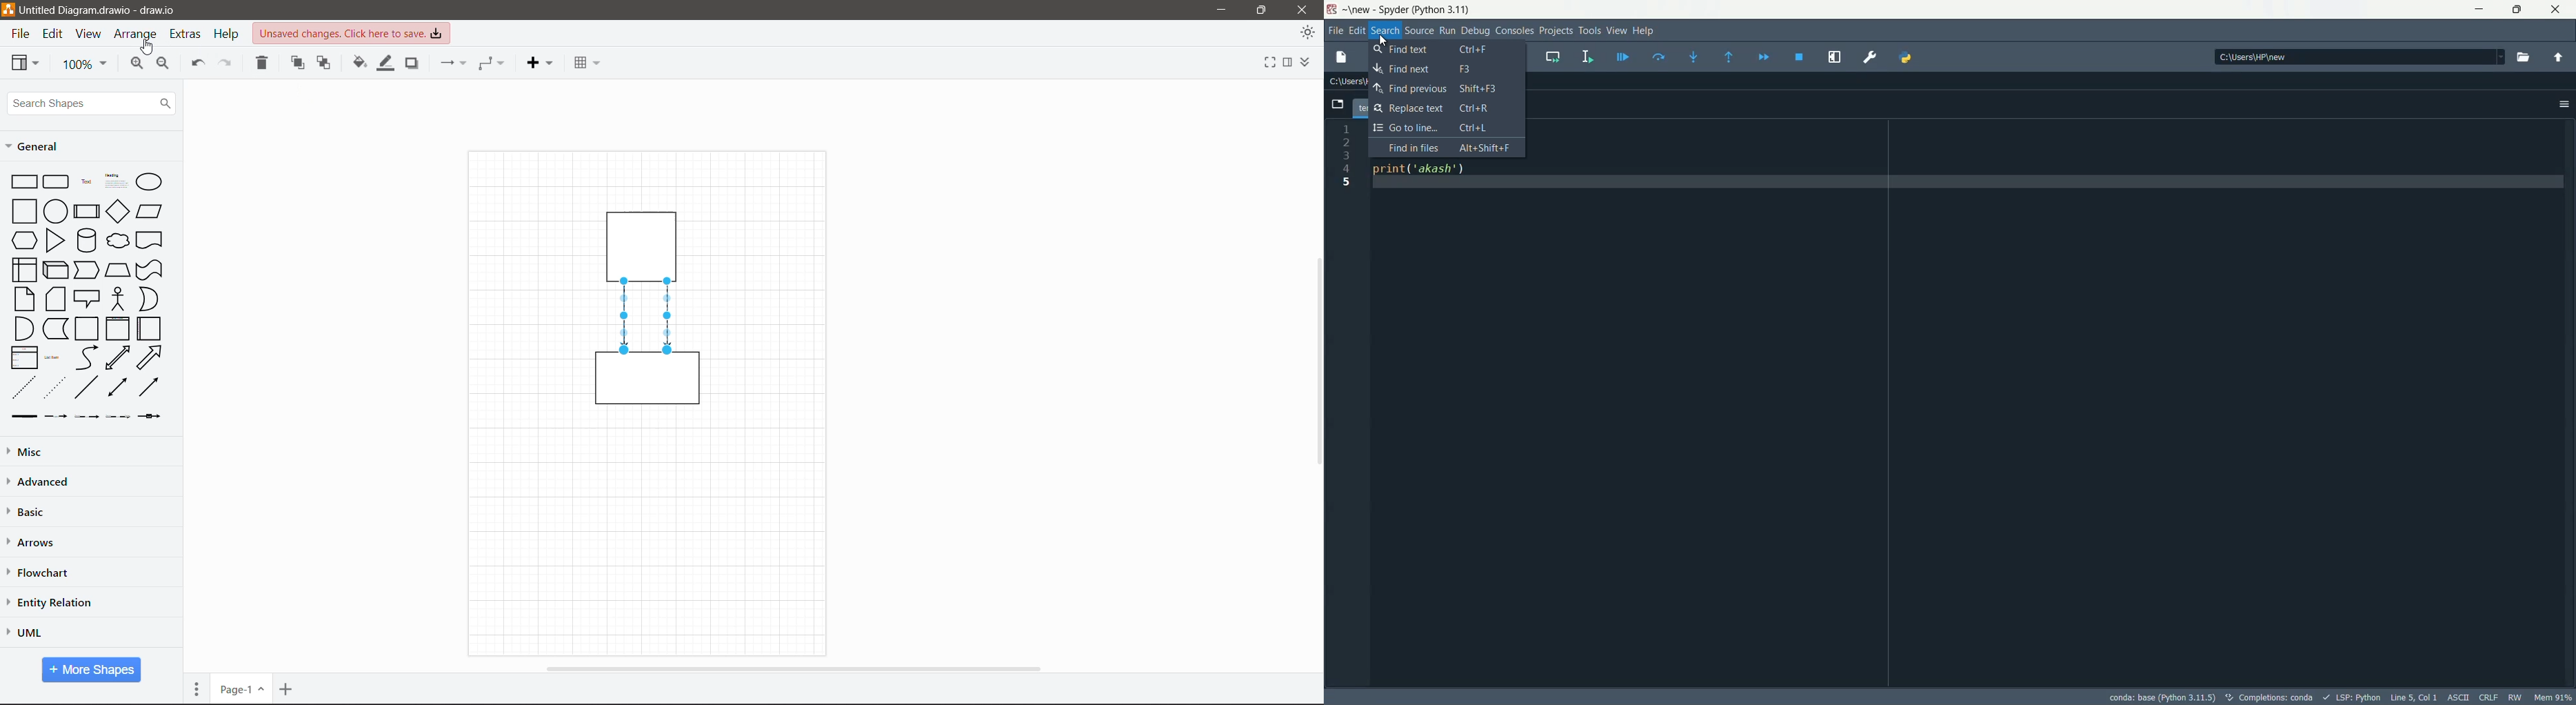 The height and width of the screenshot is (728, 2576). I want to click on draw.io logo, so click(8, 9).